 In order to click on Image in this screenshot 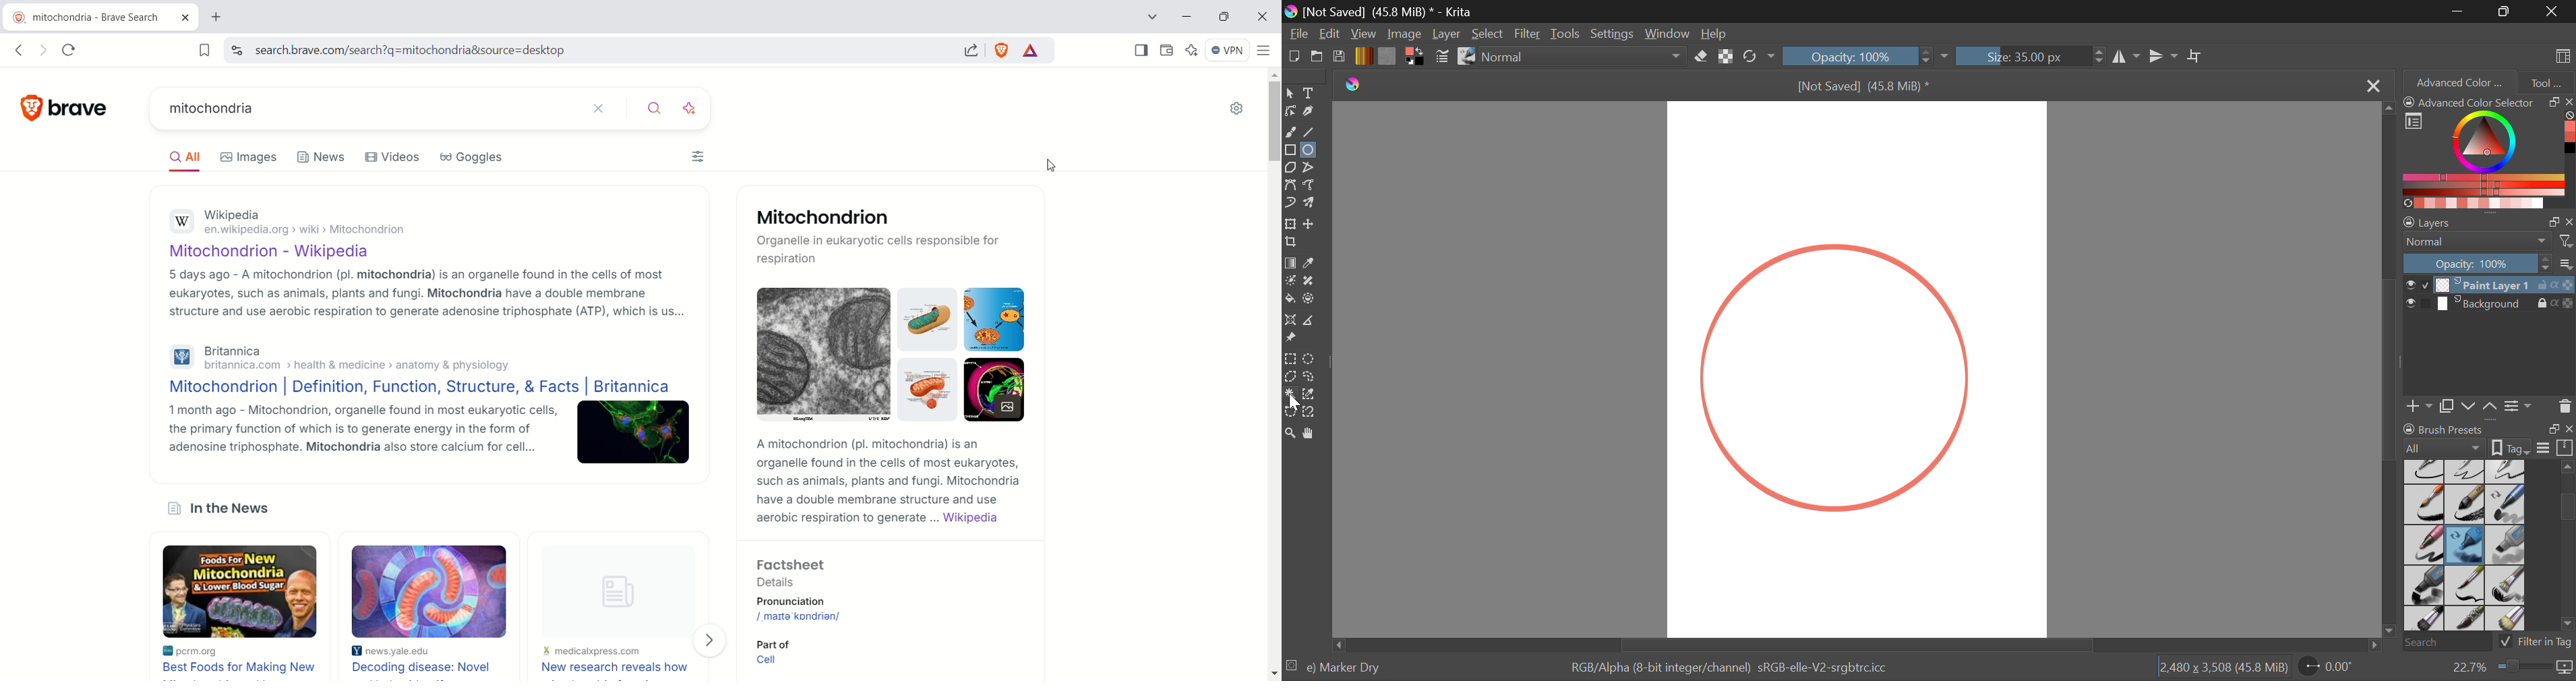, I will do `click(428, 588)`.